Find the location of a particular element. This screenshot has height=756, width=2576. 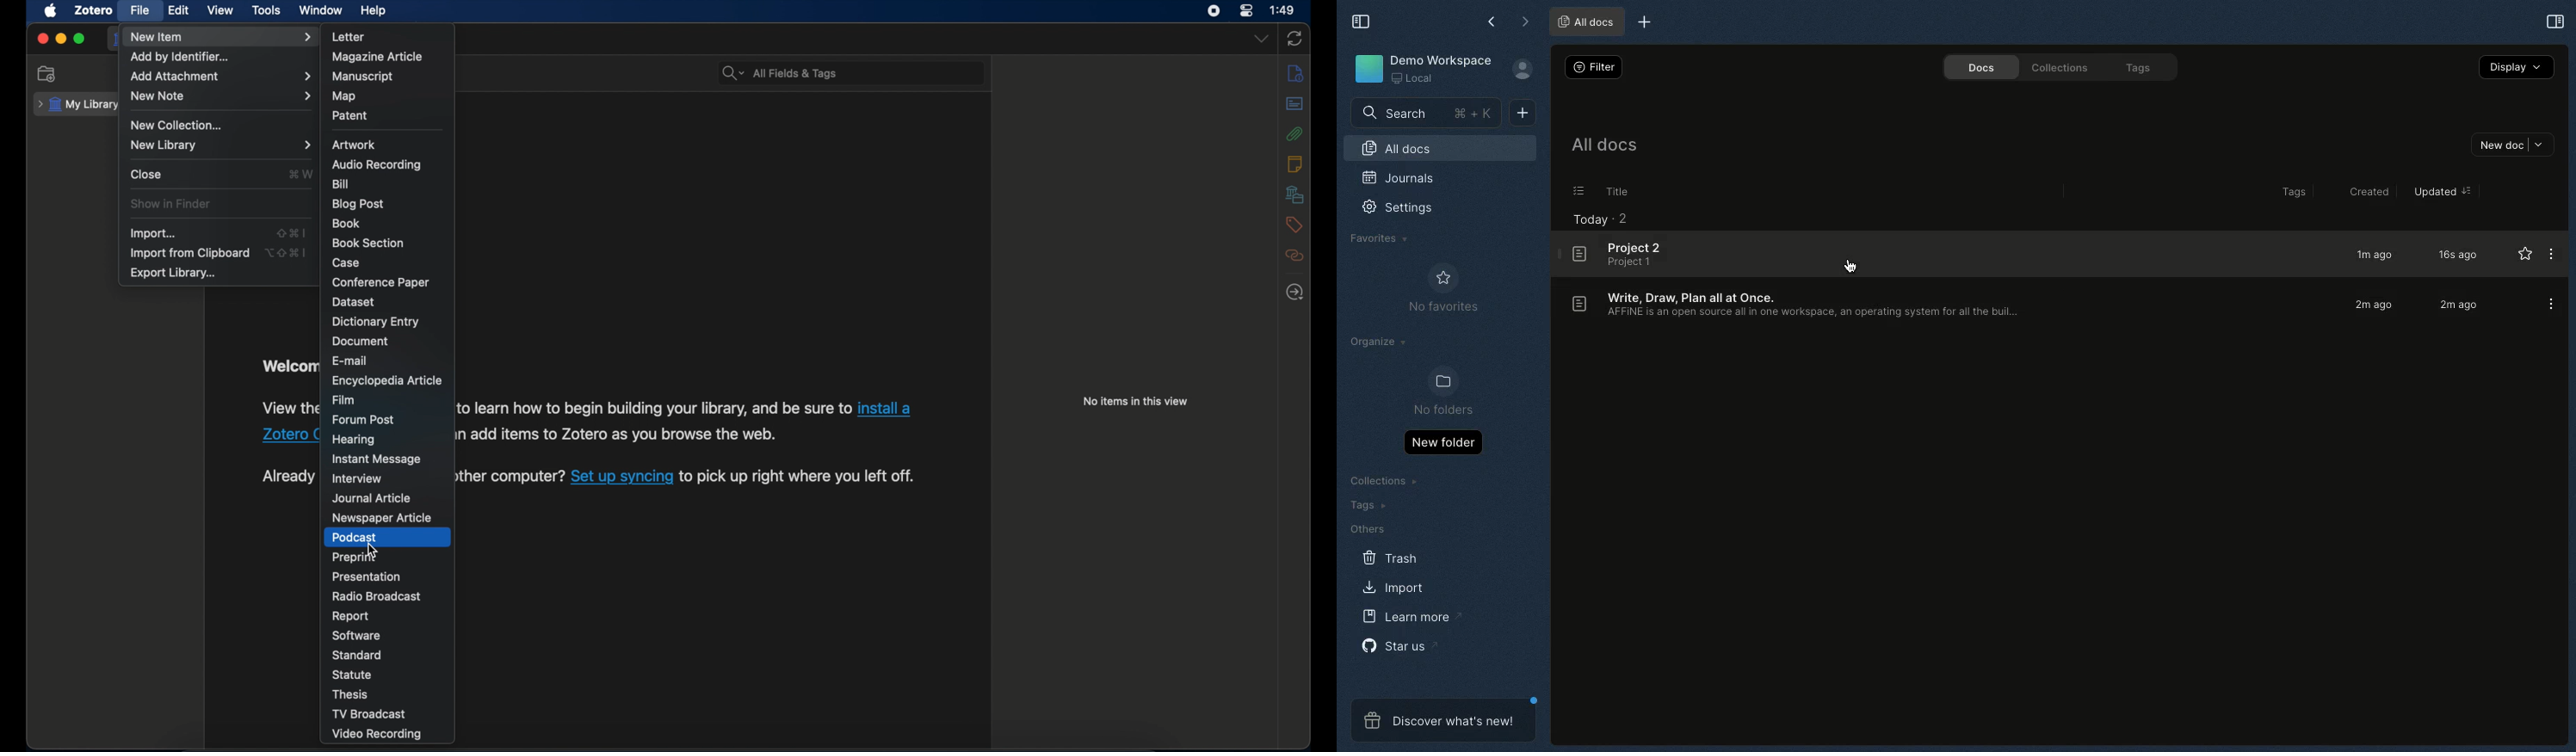

new note is located at coordinates (223, 96).